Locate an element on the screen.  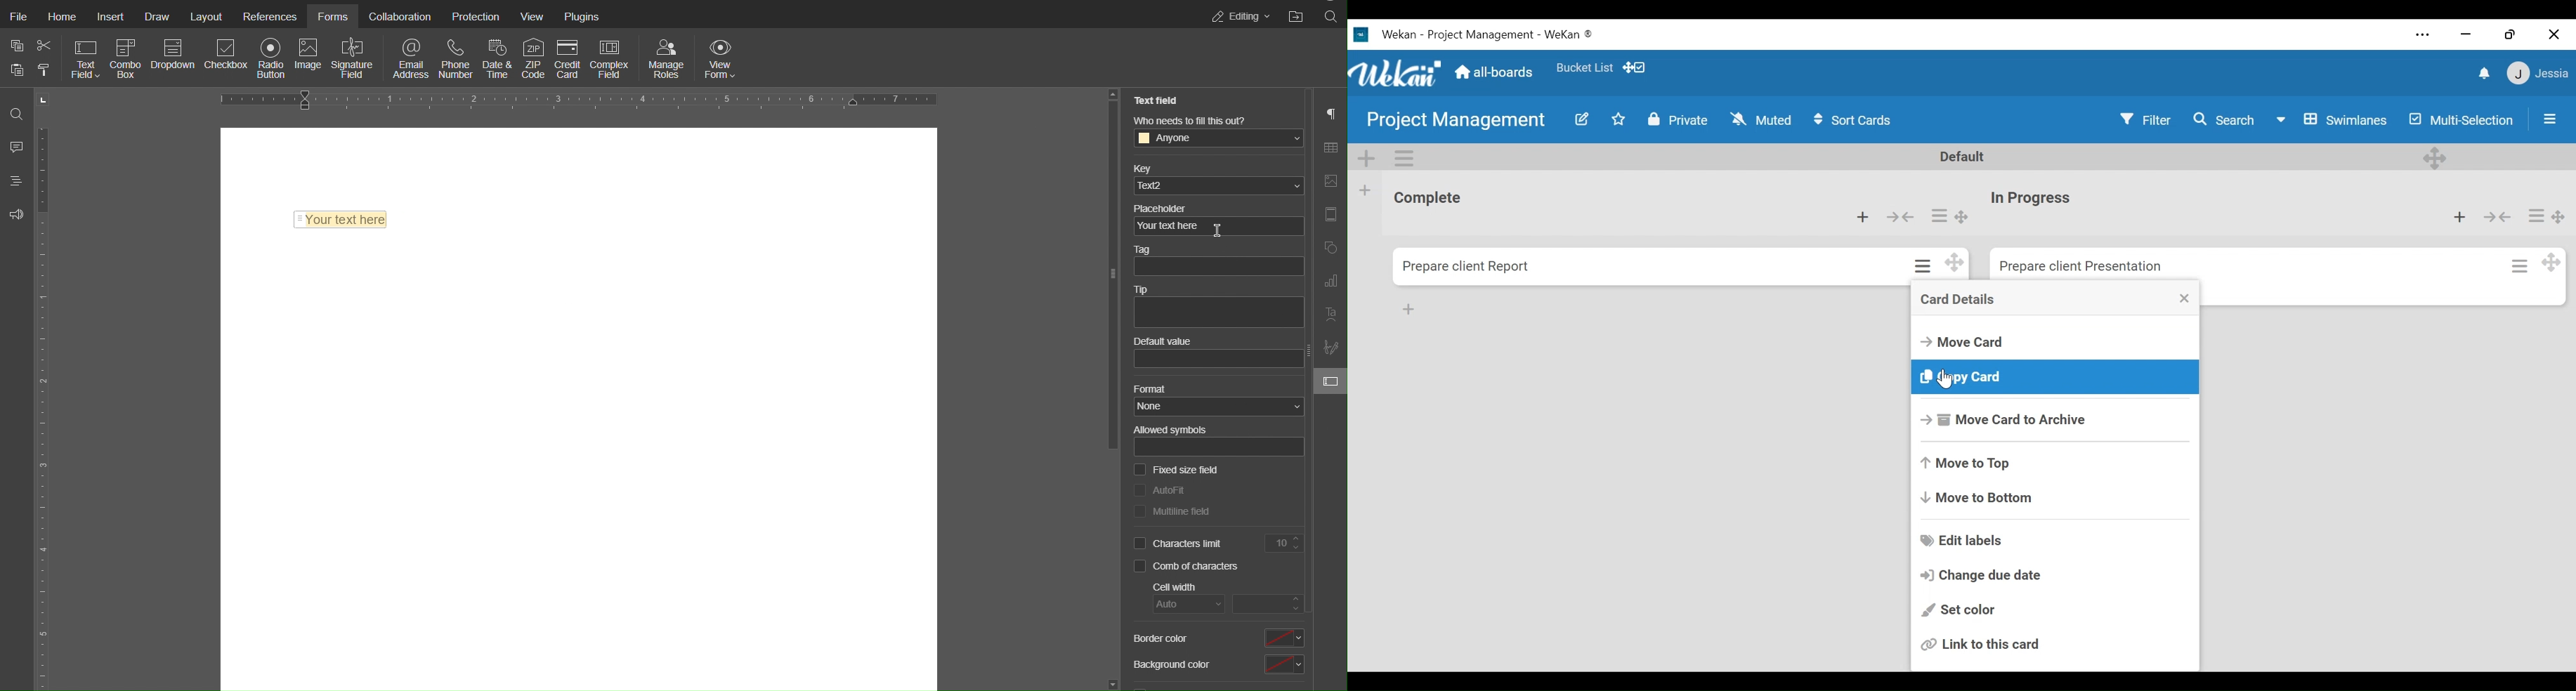
Board Title is located at coordinates (1454, 121).